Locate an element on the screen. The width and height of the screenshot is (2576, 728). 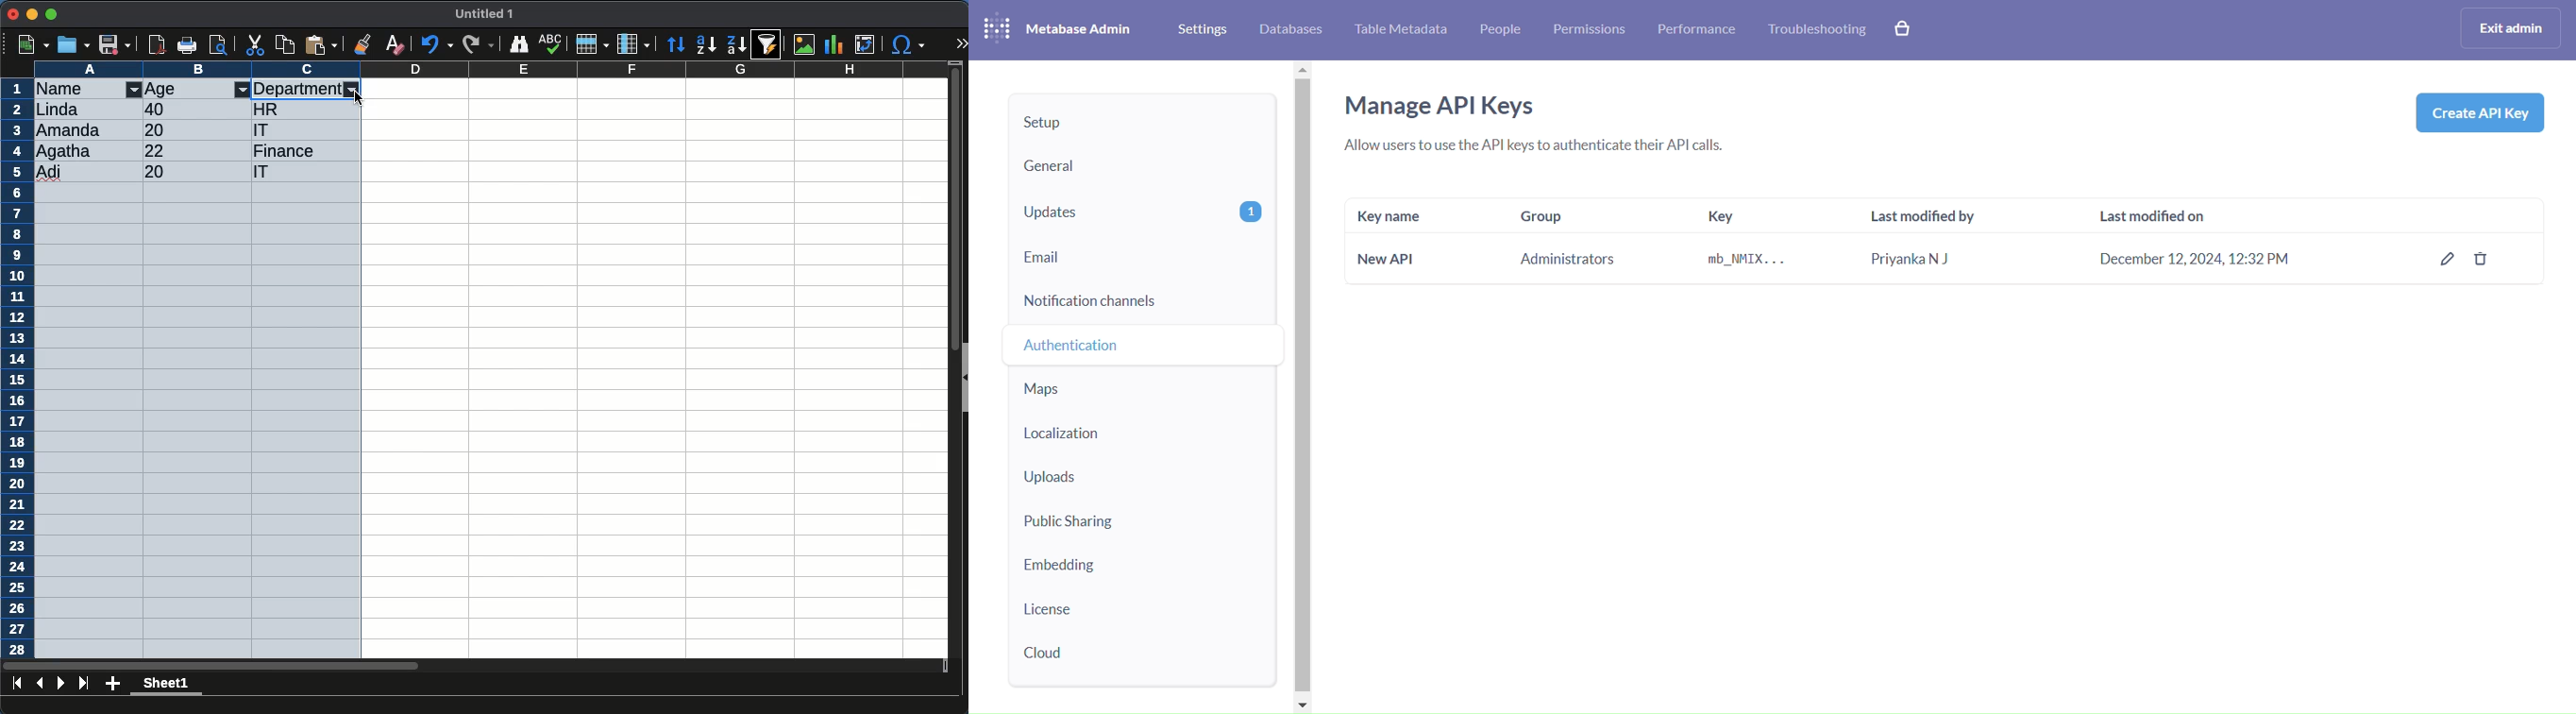
last page is located at coordinates (83, 685).